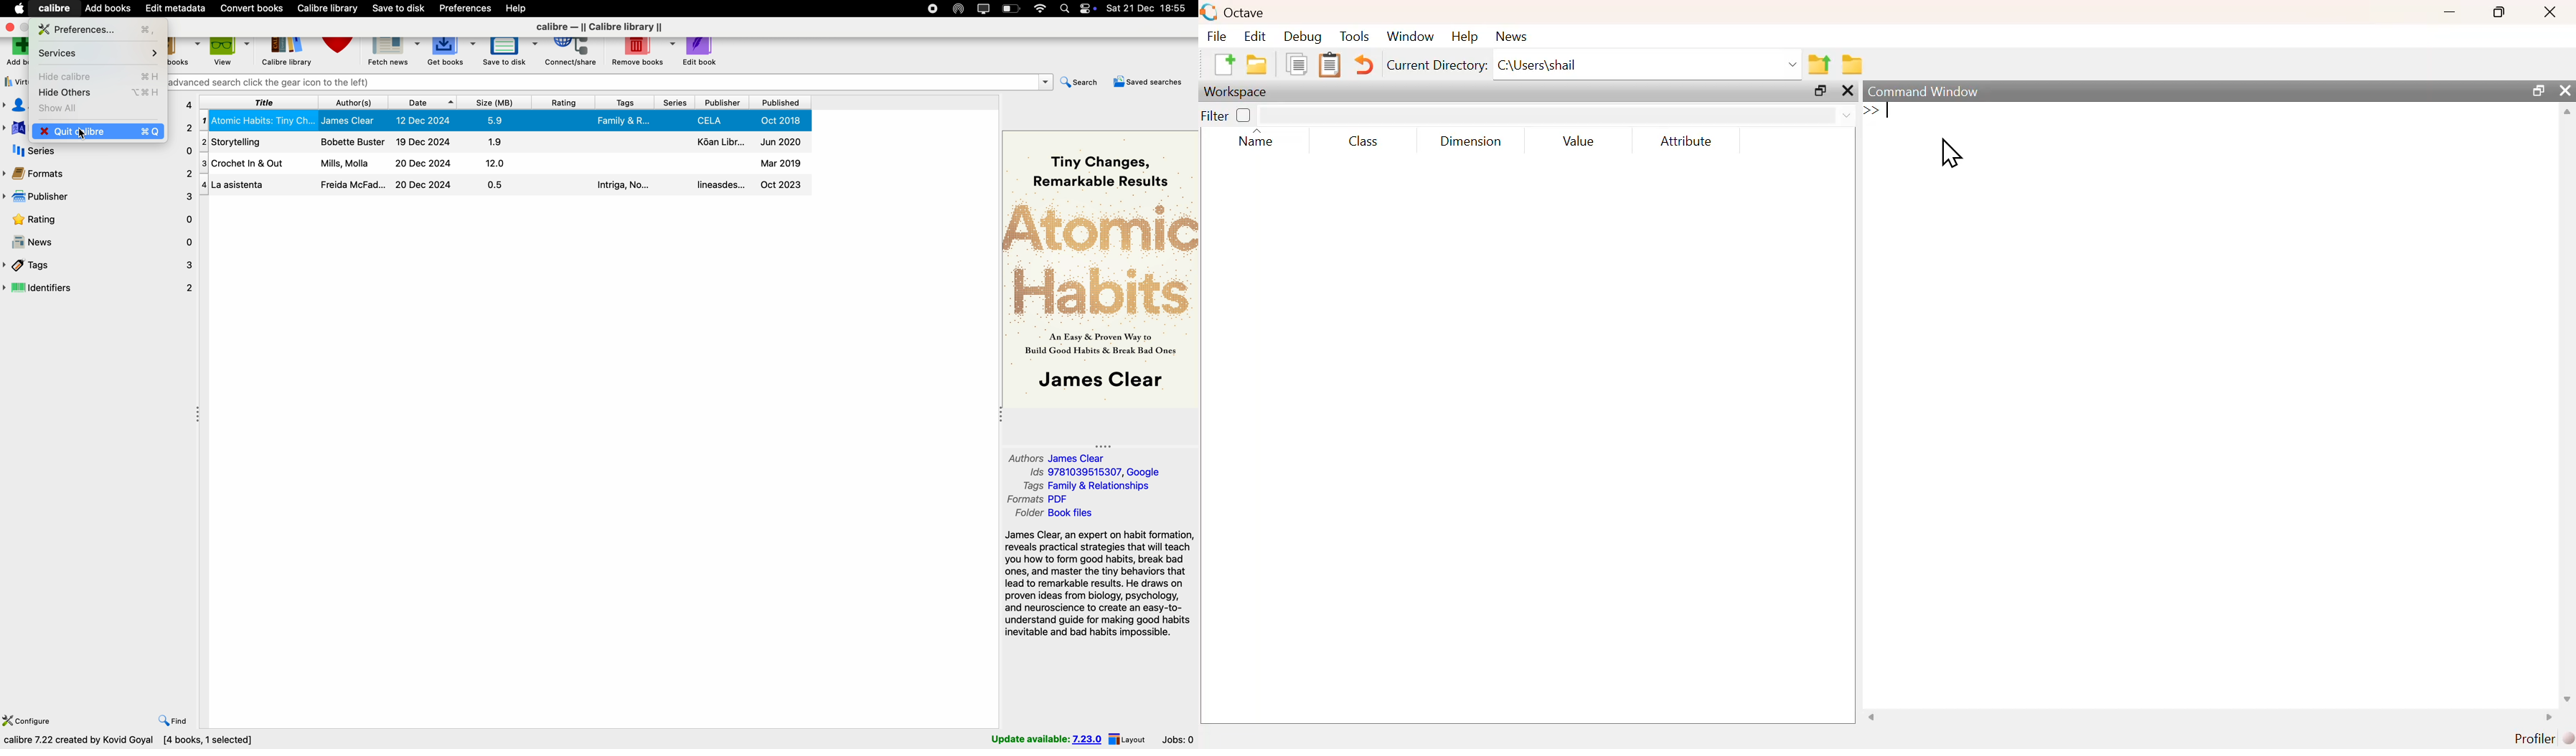 The width and height of the screenshot is (2576, 756). I want to click on show all, so click(63, 108).